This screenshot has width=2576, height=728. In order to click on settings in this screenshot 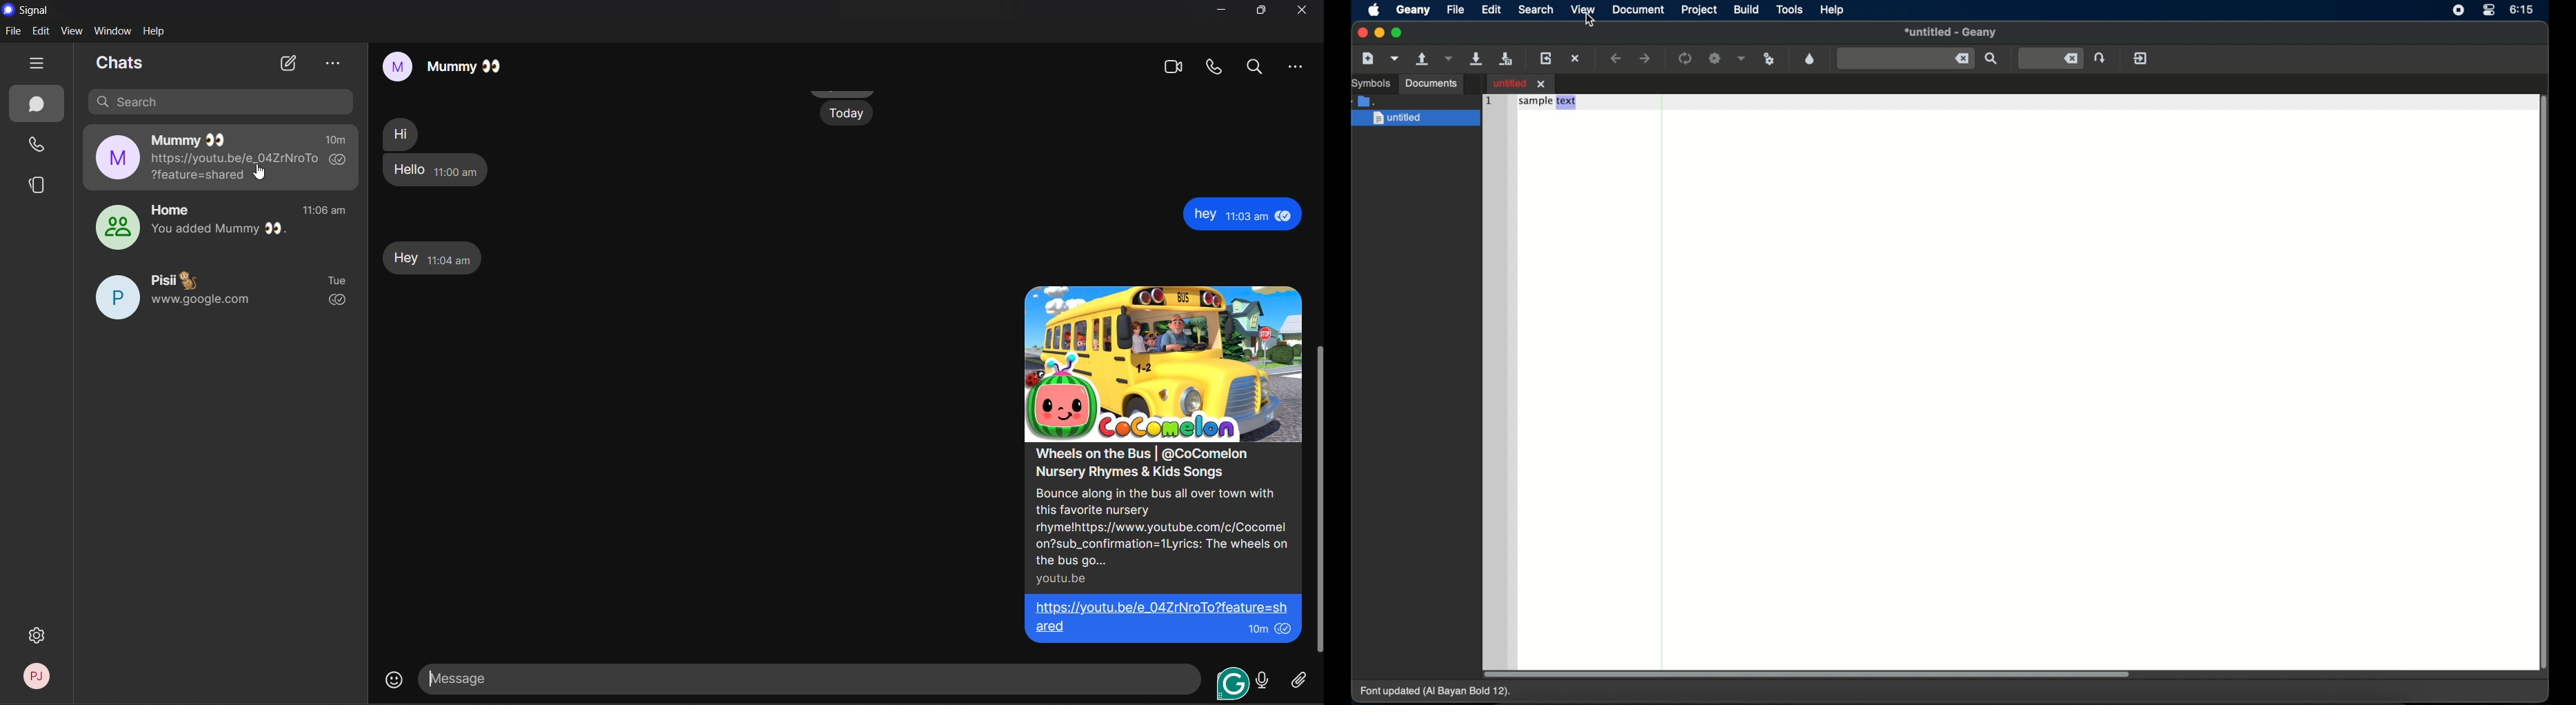, I will do `click(39, 636)`.